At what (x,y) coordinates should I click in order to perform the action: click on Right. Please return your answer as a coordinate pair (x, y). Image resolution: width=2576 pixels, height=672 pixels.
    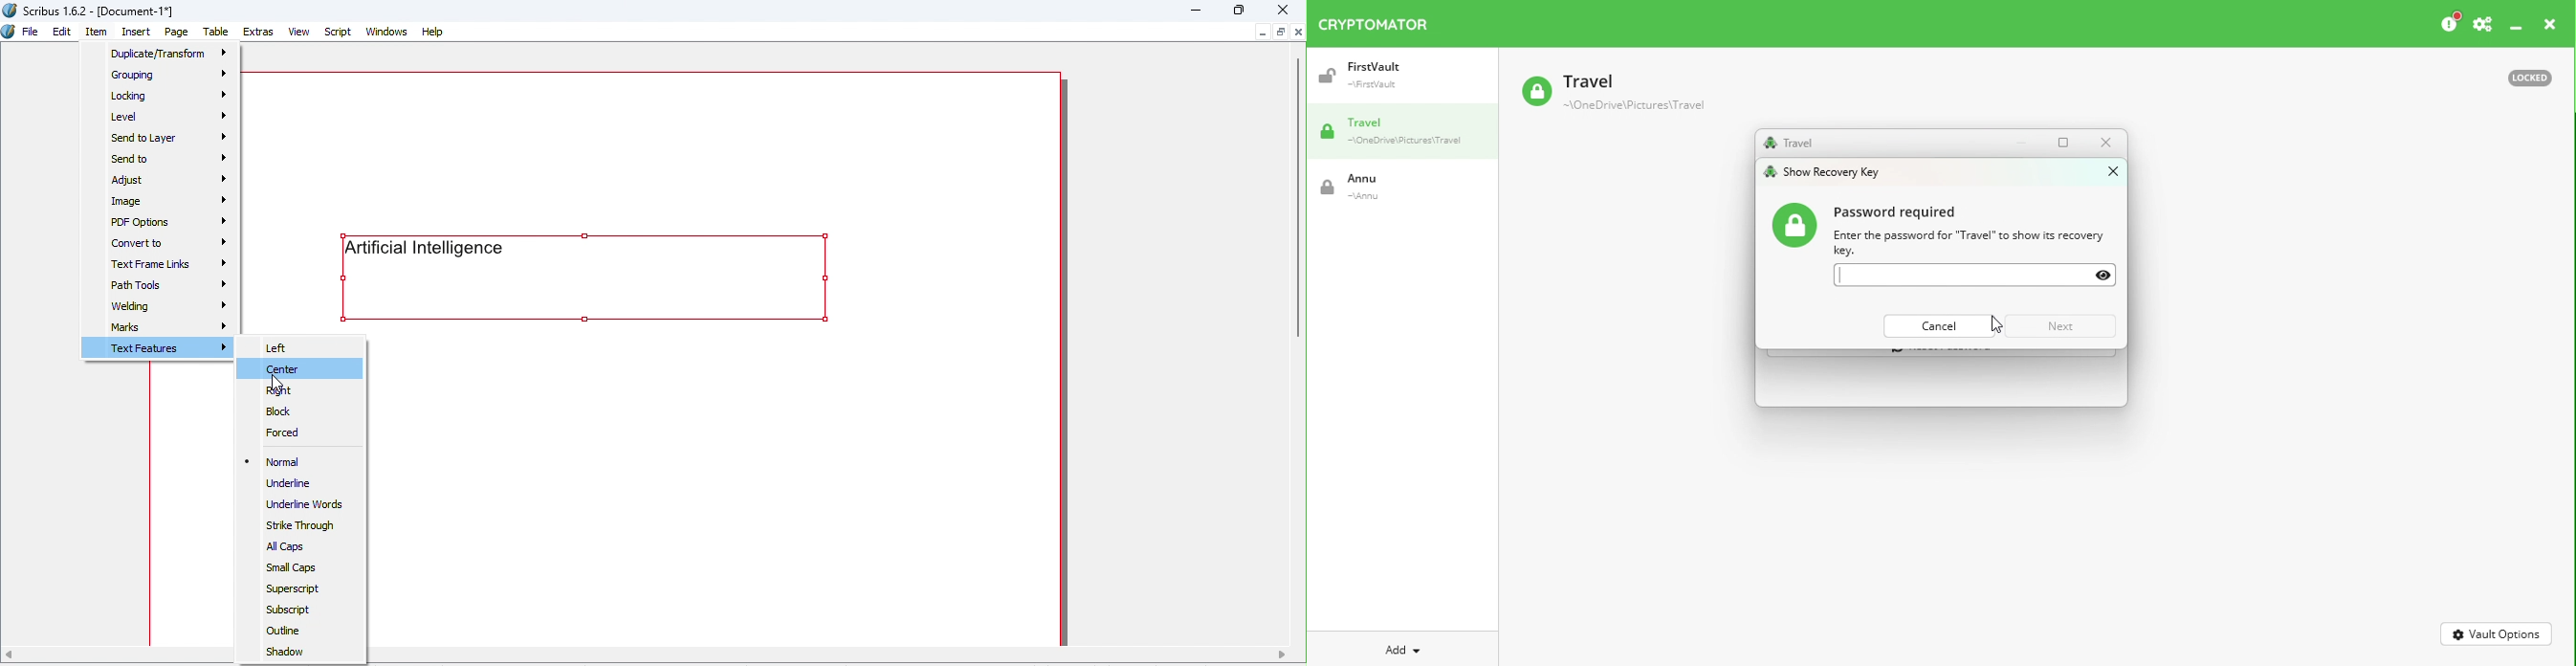
    Looking at the image, I should click on (278, 390).